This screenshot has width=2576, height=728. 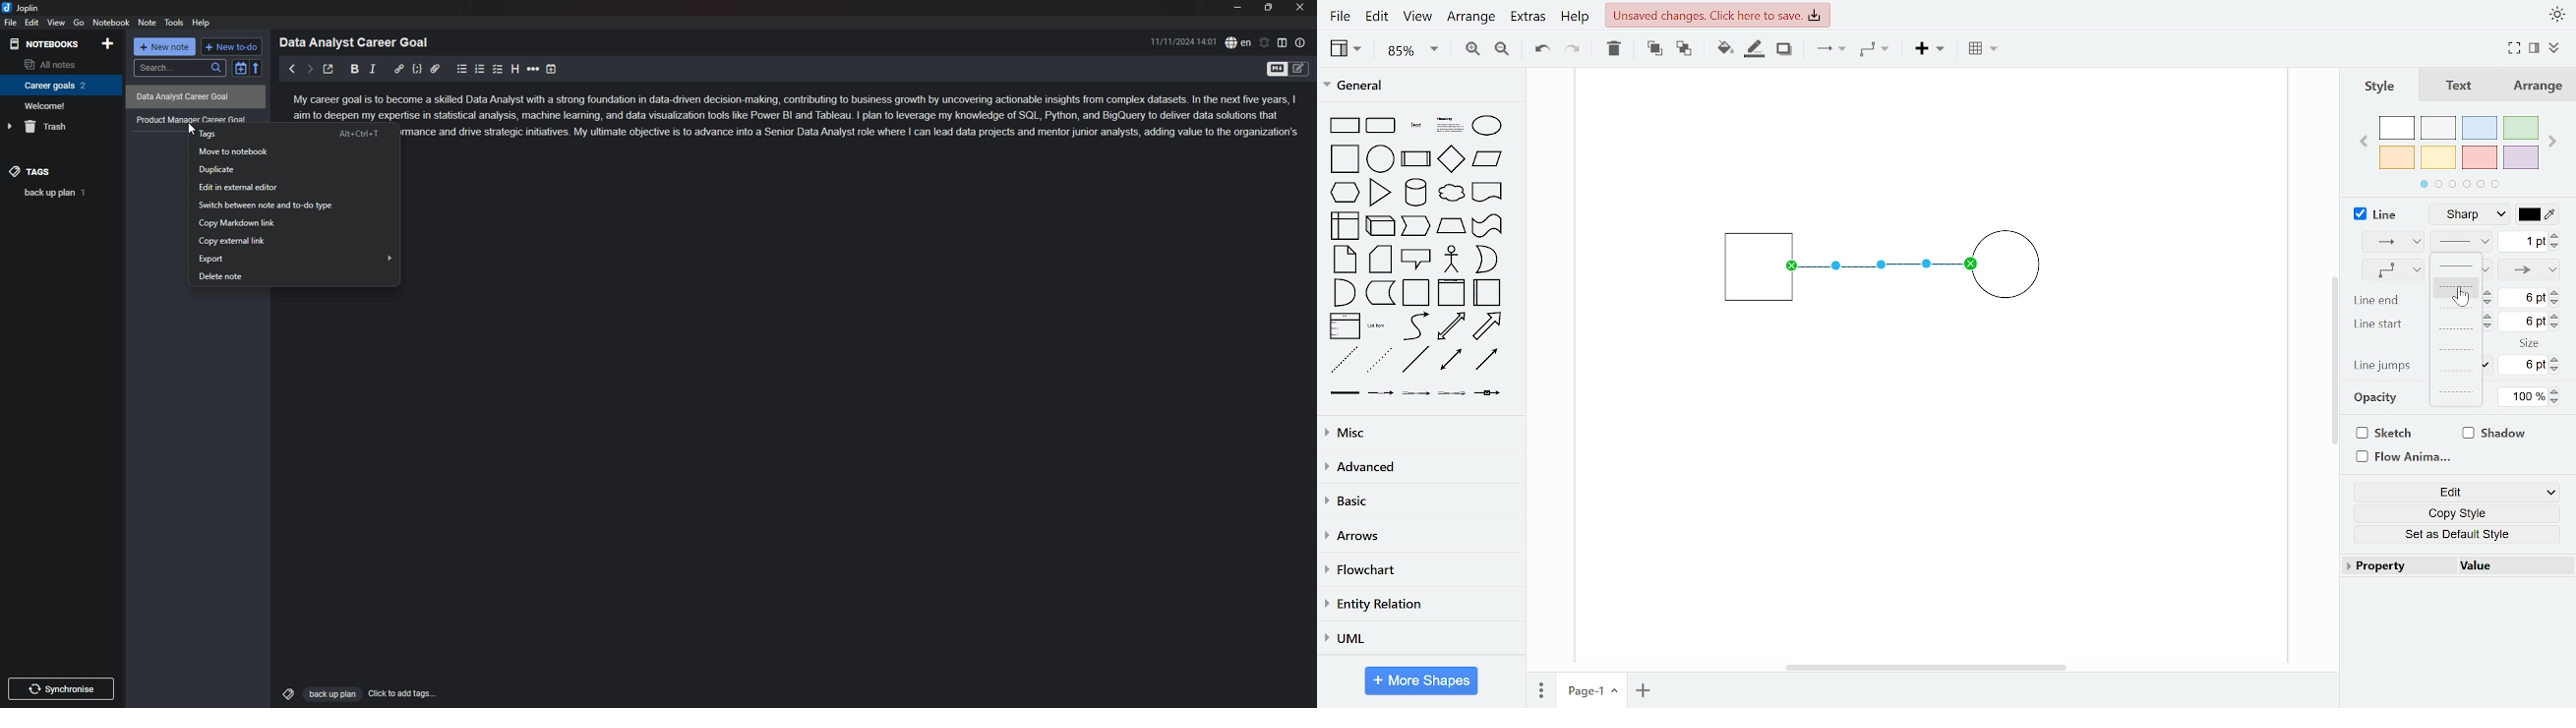 What do you see at coordinates (179, 68) in the screenshot?
I see `search...` at bounding box center [179, 68].